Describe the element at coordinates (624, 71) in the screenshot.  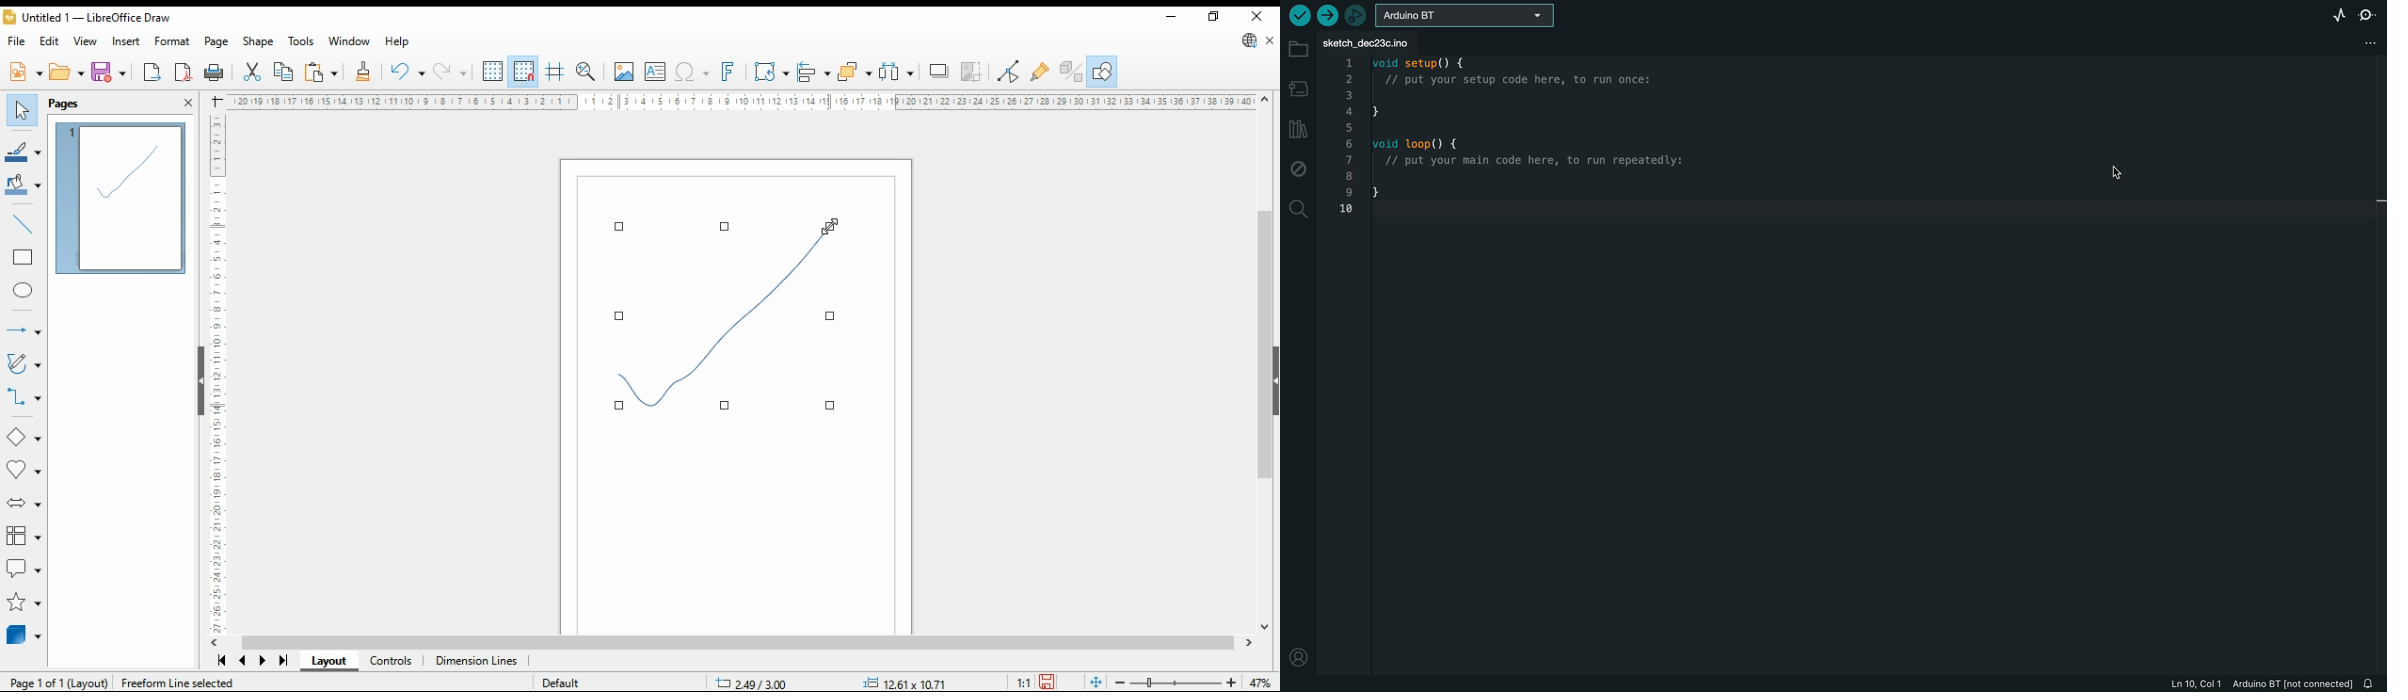
I see `insert image` at that location.